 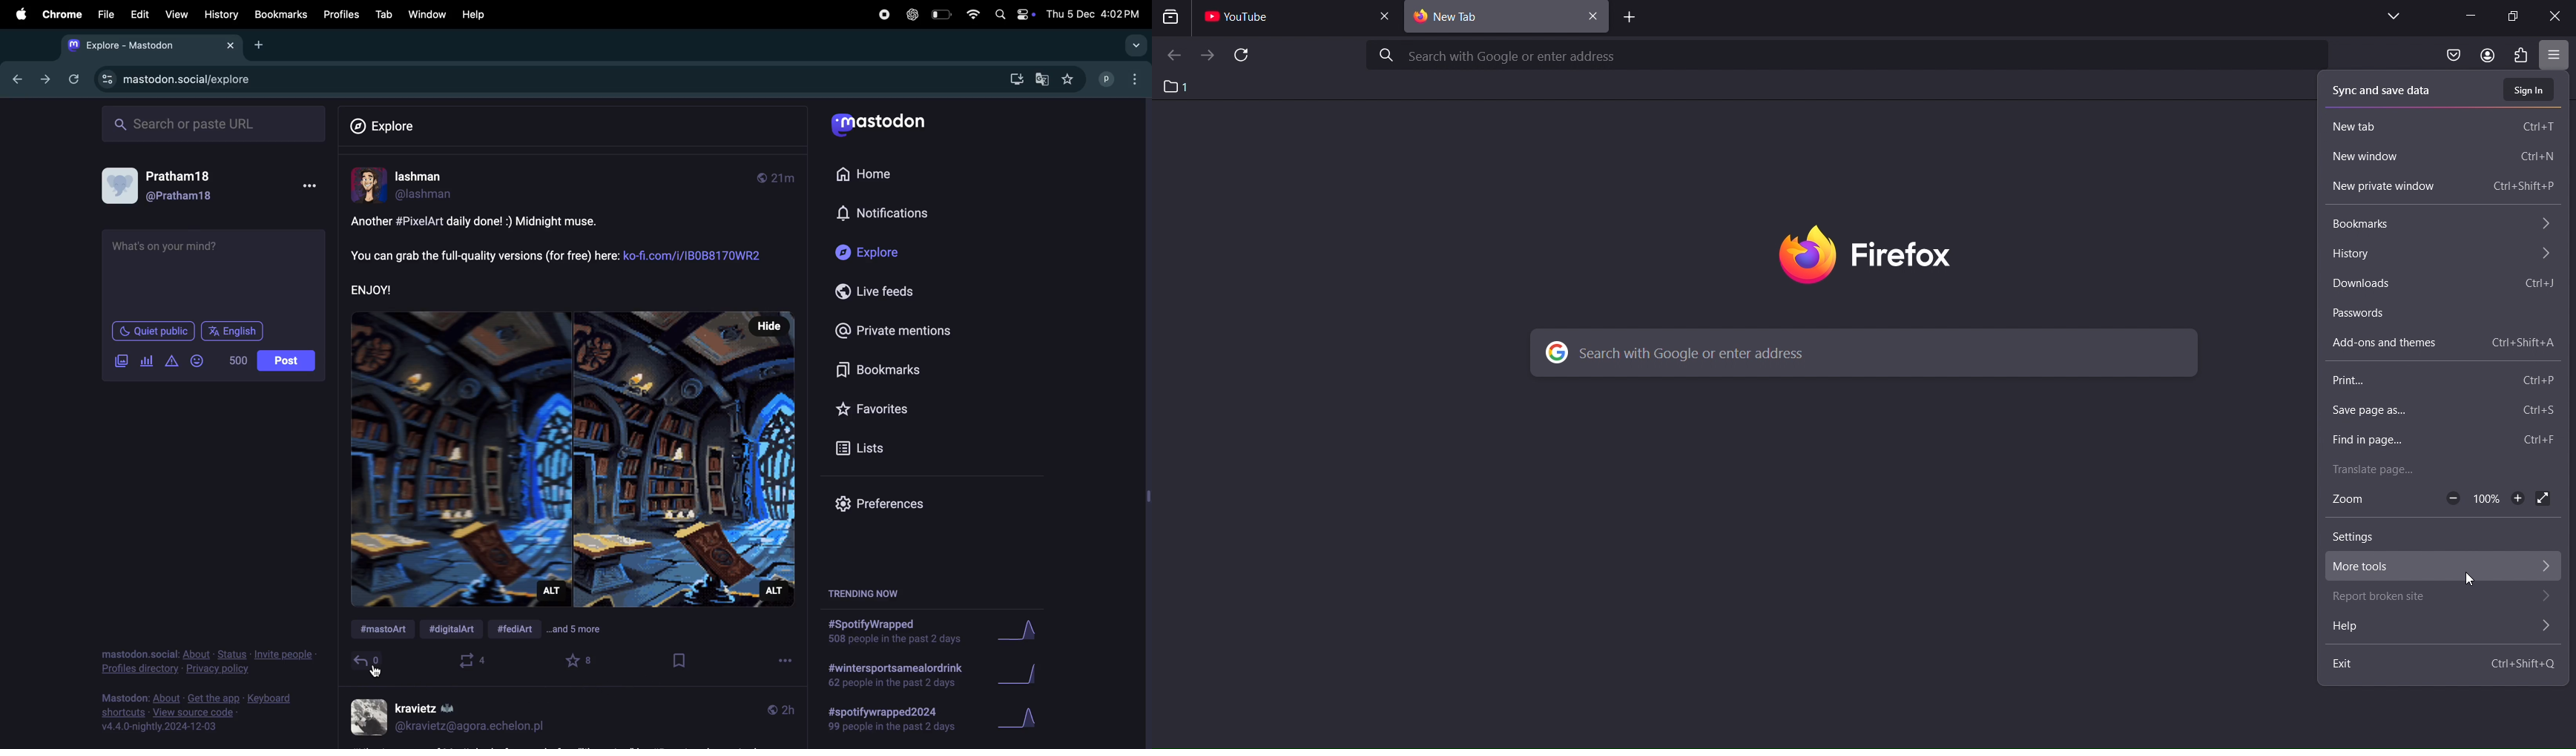 What do you see at coordinates (911, 16) in the screenshot?
I see `chatgpt` at bounding box center [911, 16].